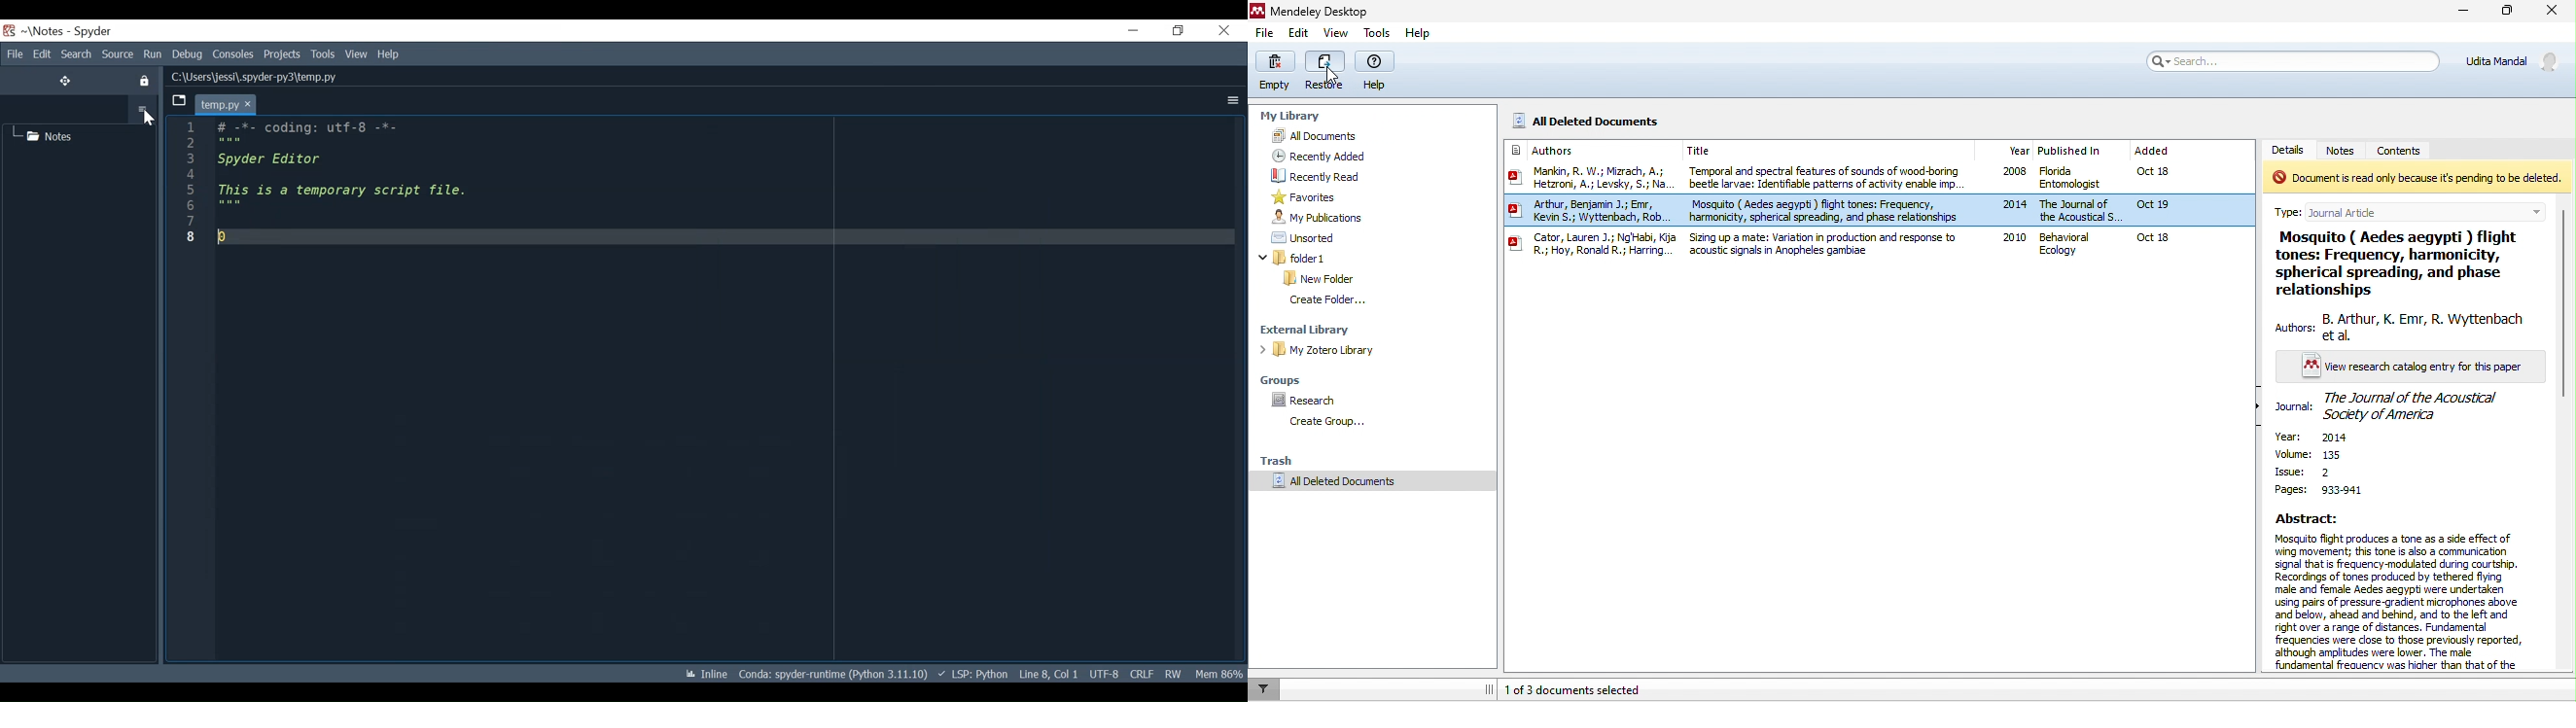 The image size is (2576, 728). What do you see at coordinates (76, 54) in the screenshot?
I see `Search` at bounding box center [76, 54].